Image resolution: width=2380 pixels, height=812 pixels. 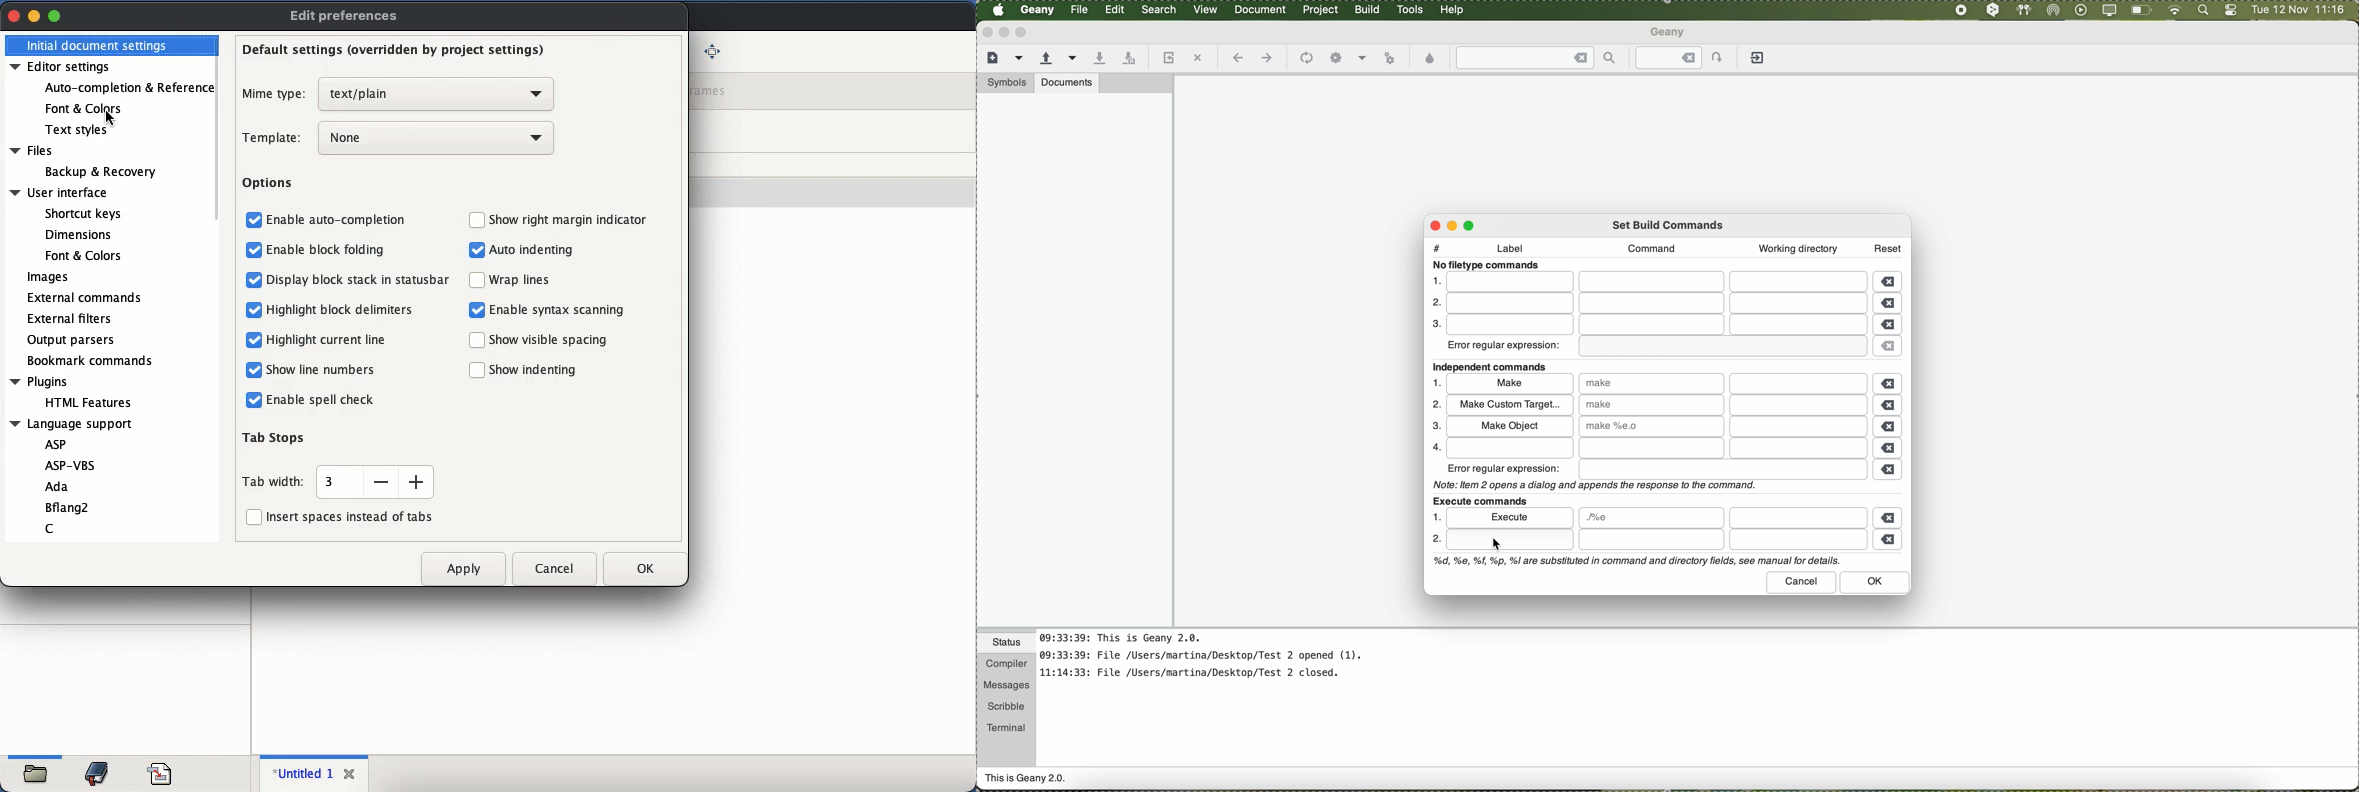 I want to click on show indenting, so click(x=538, y=369).